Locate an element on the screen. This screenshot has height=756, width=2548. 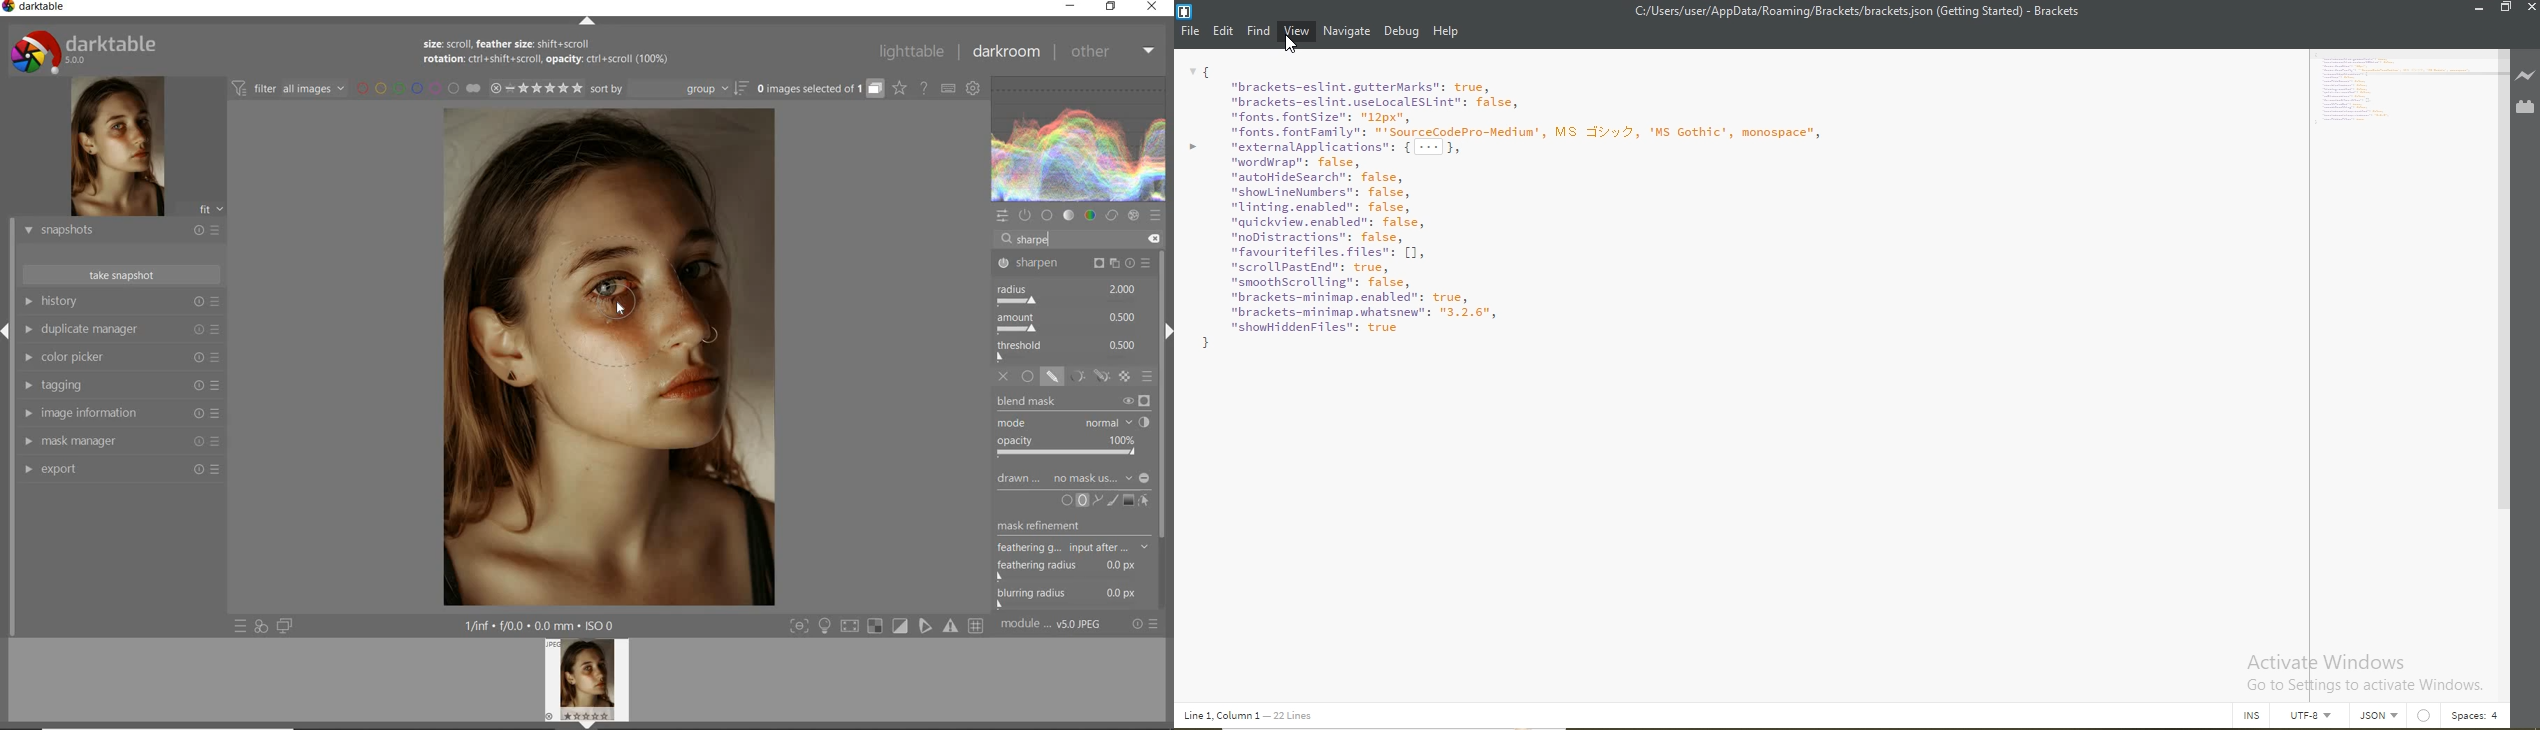
size scroll feather size shift+scroll rotation ctrl+shift+scroll,opacity ctrl+scroll (1005) is located at coordinates (556, 55).